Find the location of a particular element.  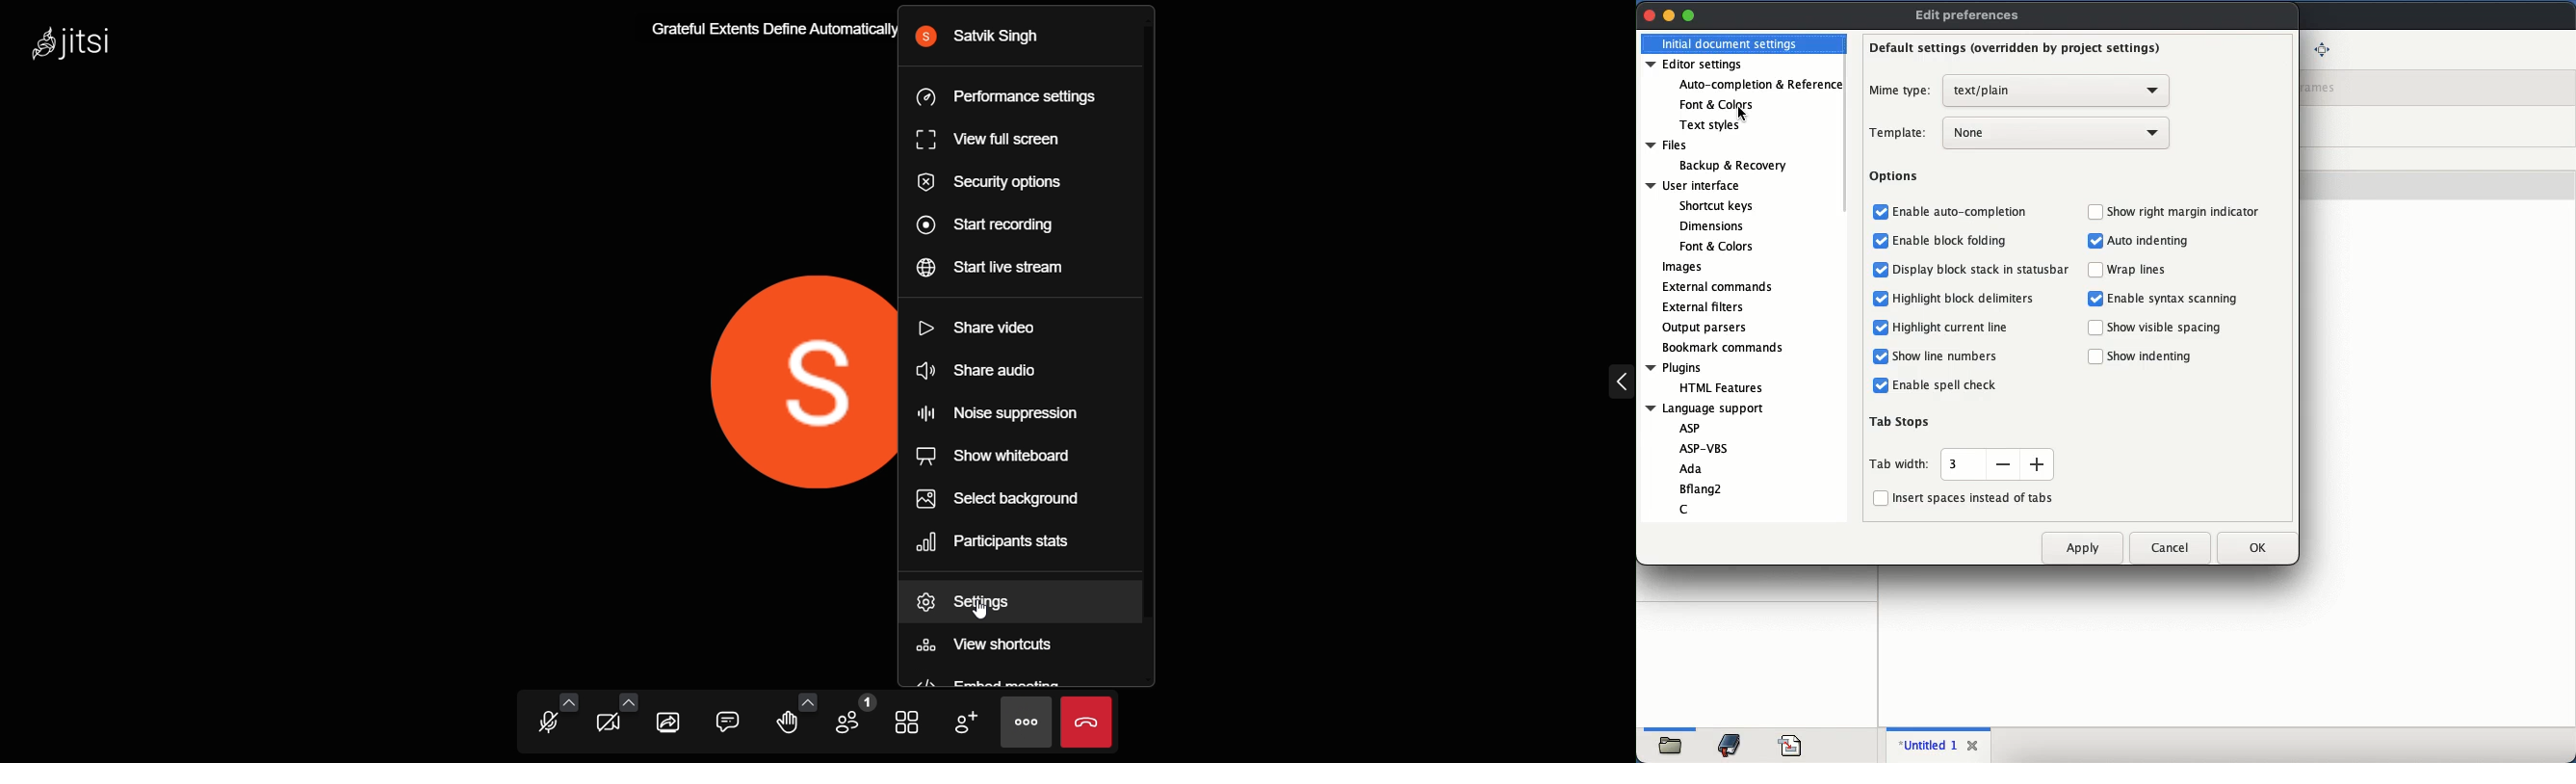

start live stream is located at coordinates (991, 272).